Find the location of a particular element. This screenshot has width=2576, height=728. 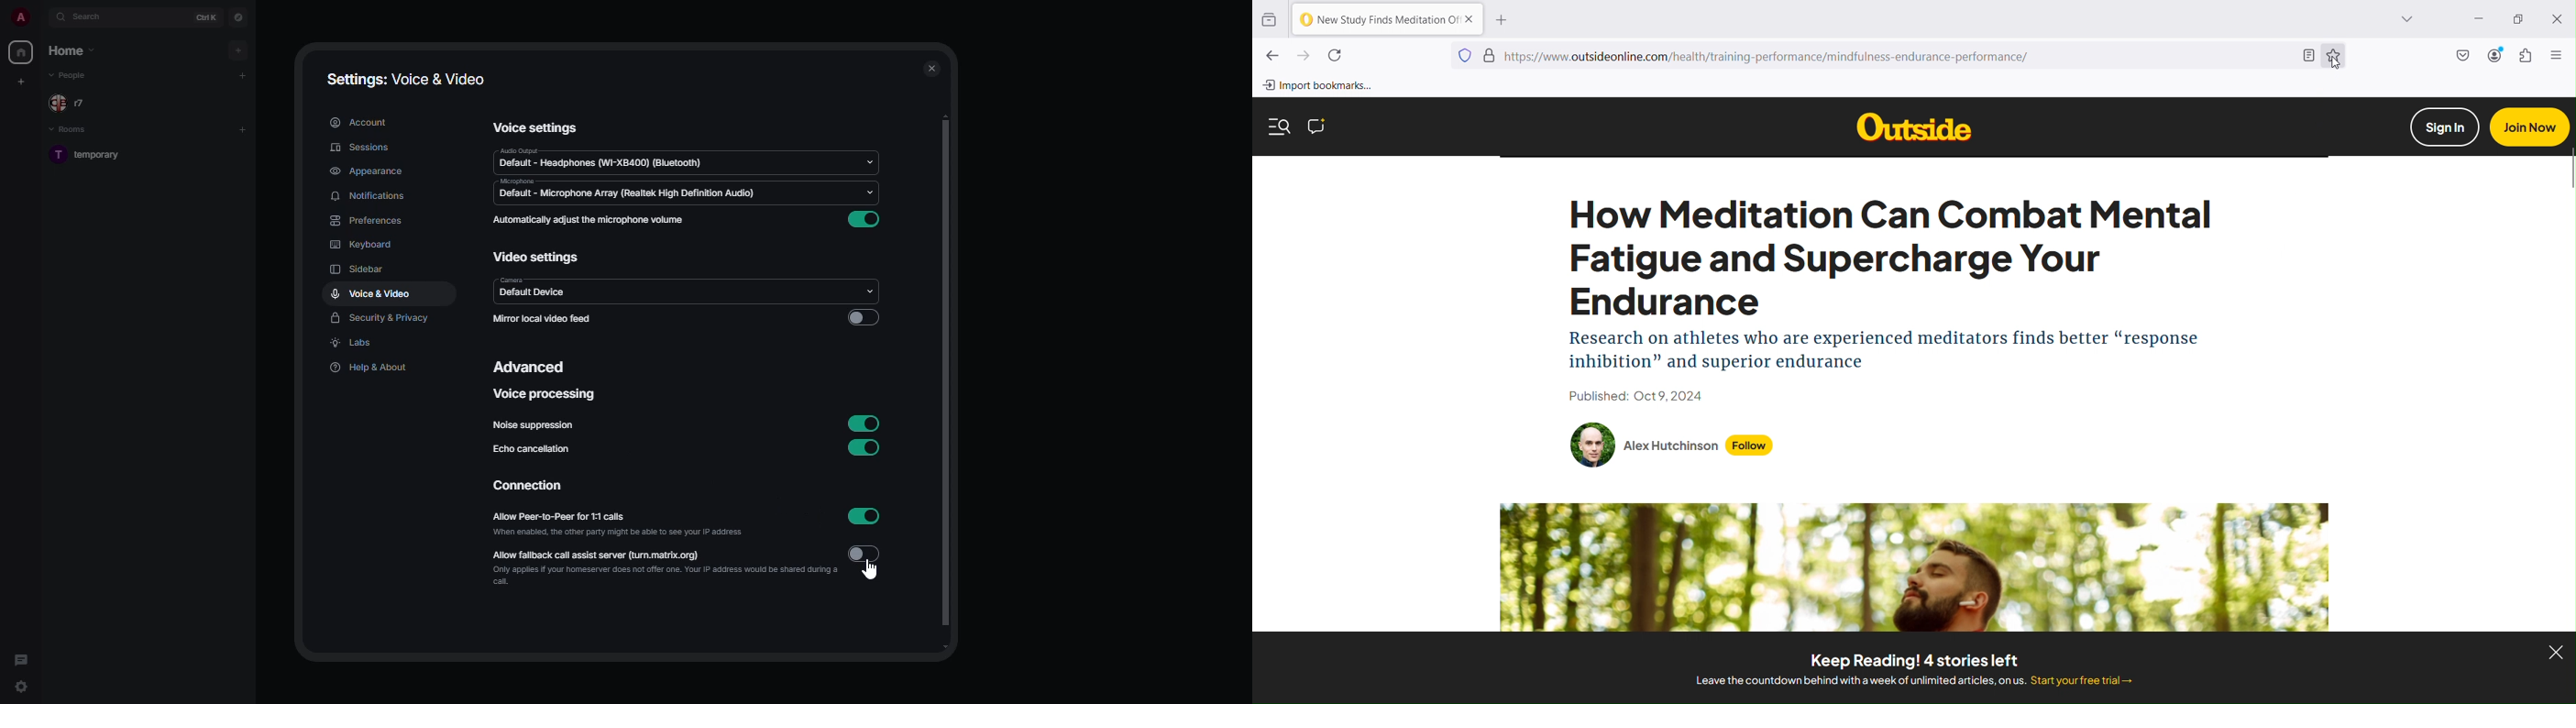

Extensions is located at coordinates (2528, 57).